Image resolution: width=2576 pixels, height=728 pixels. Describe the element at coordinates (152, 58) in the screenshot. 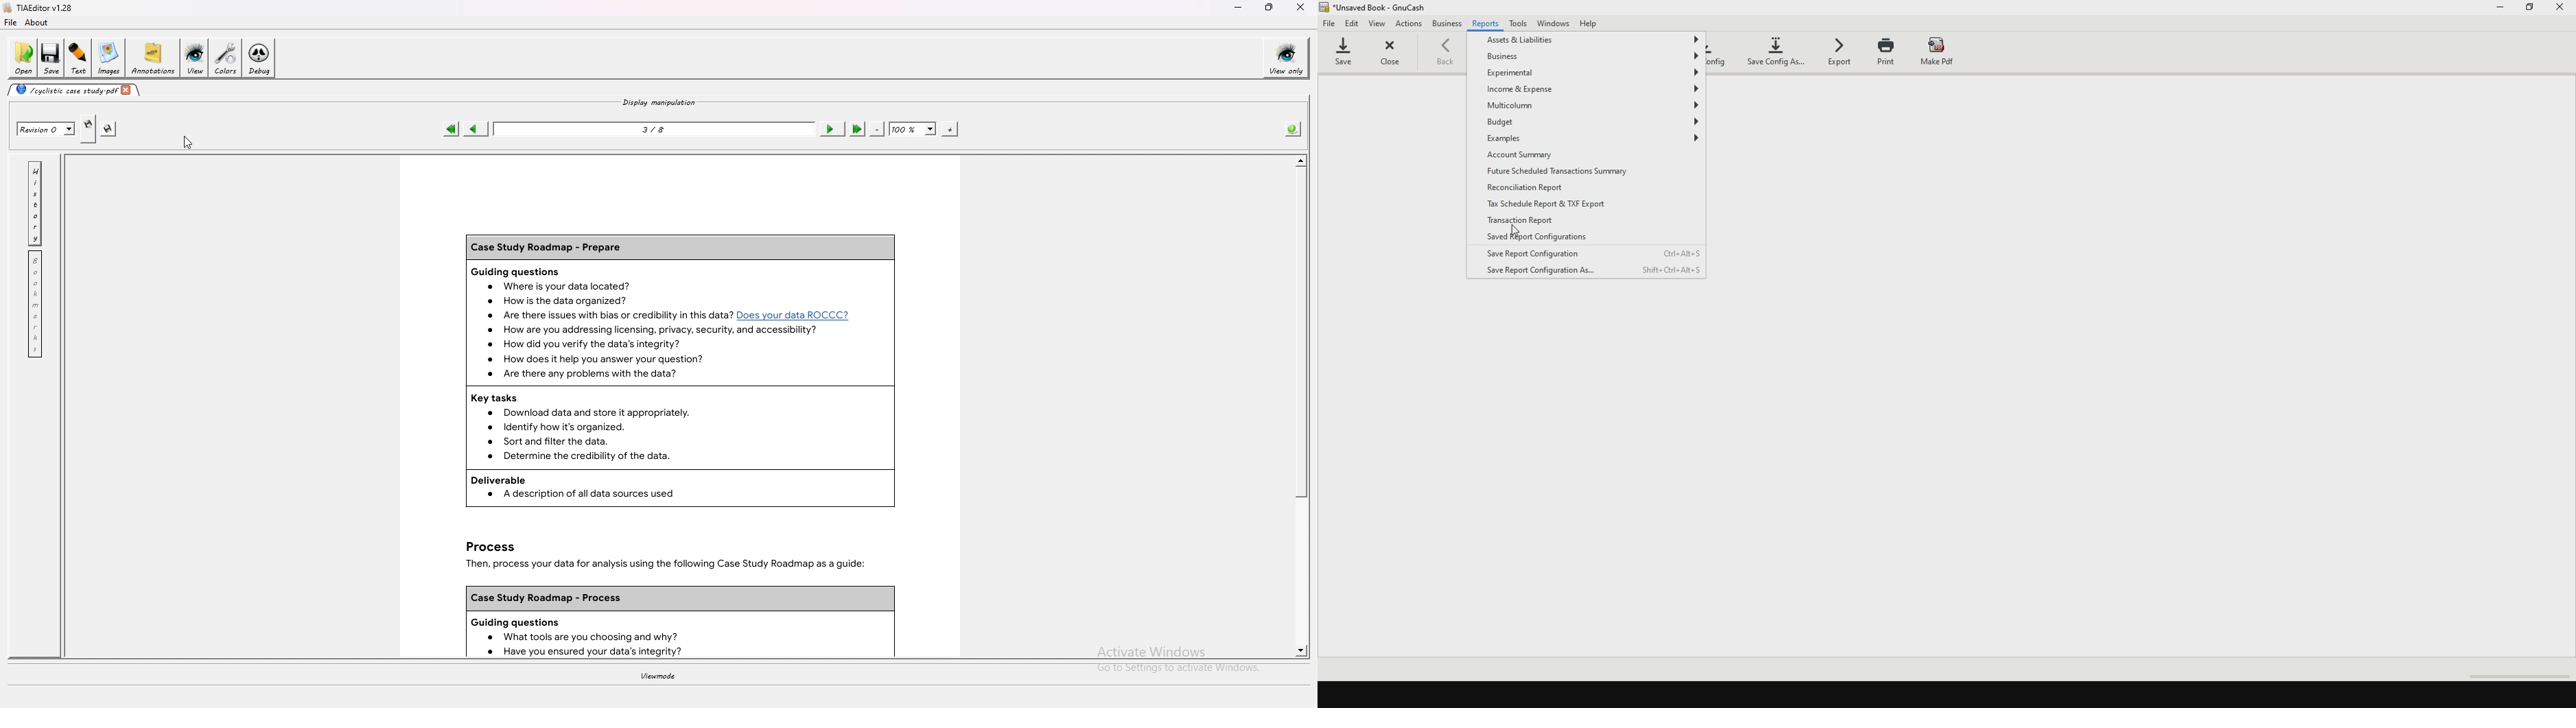

I see `annotations` at that location.